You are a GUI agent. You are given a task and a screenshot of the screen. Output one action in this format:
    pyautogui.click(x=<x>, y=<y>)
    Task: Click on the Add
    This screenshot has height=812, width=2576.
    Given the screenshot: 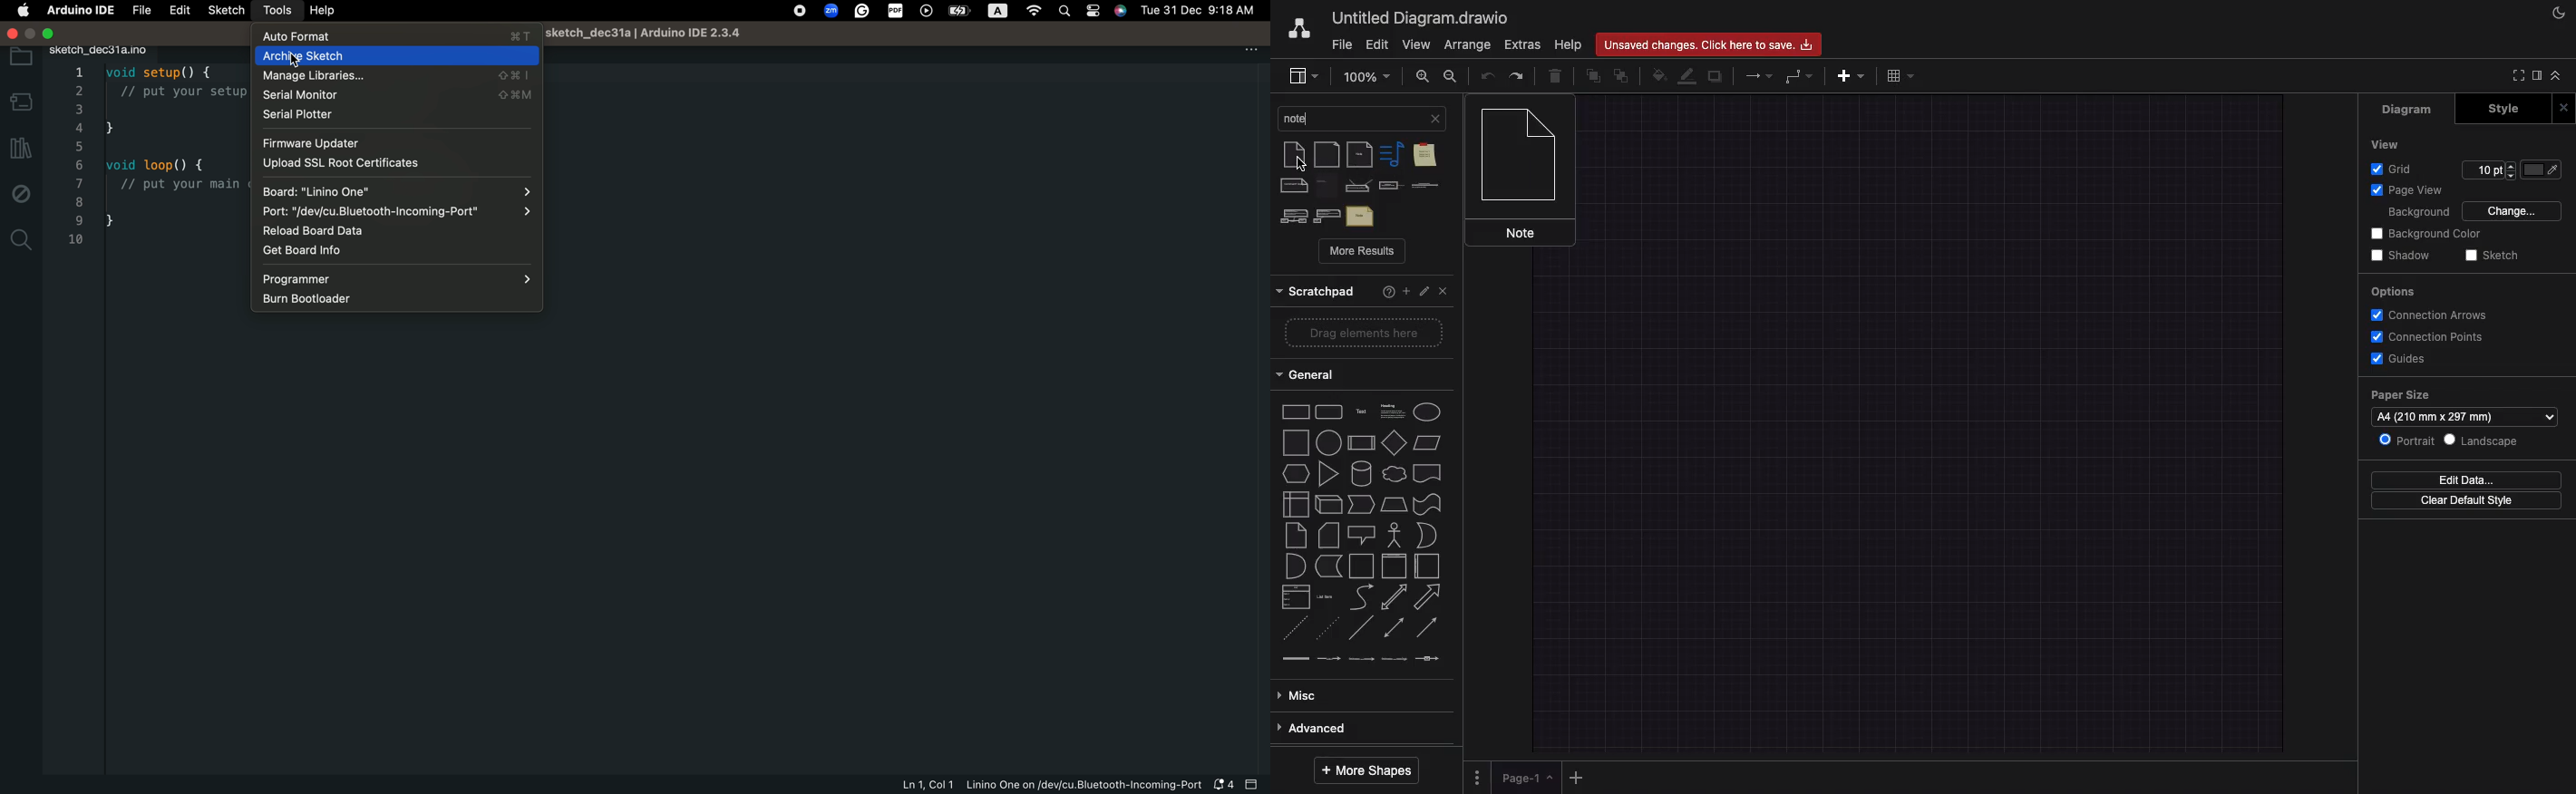 What is the action you would take?
    pyautogui.click(x=1854, y=75)
    